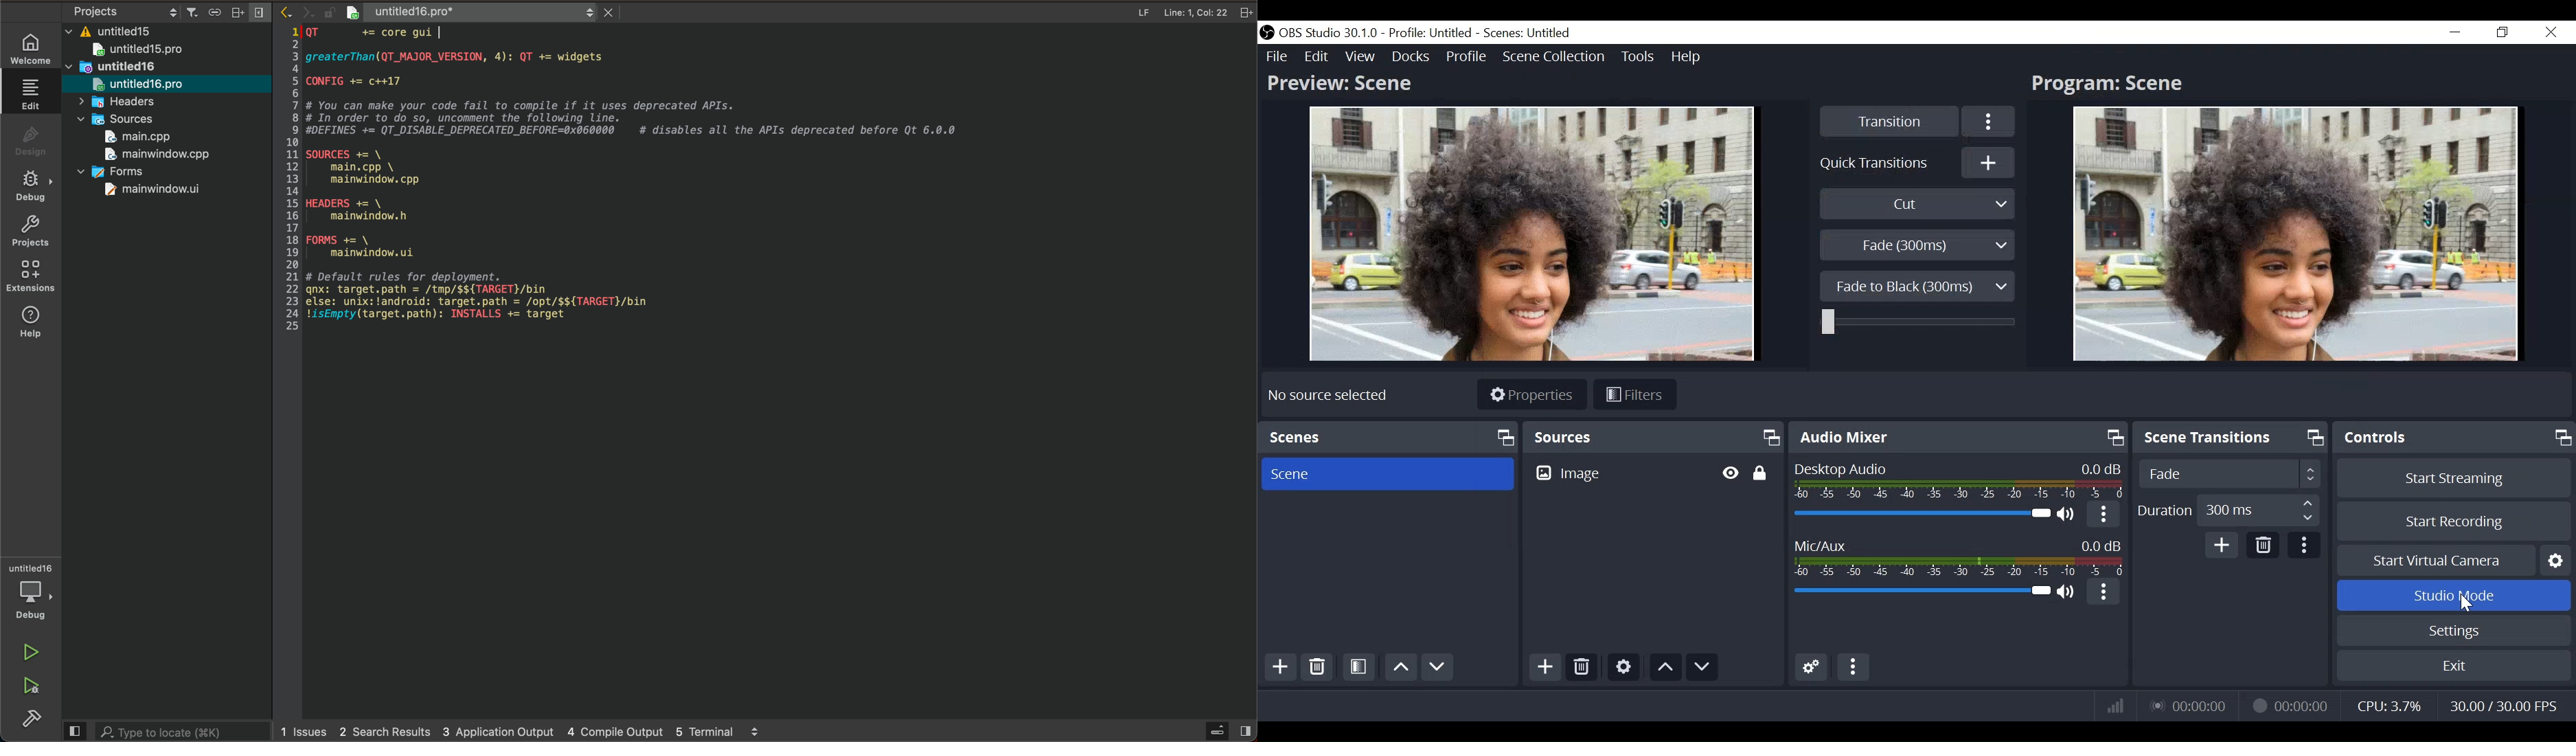 The image size is (2576, 756). I want to click on move source up, so click(1665, 667).